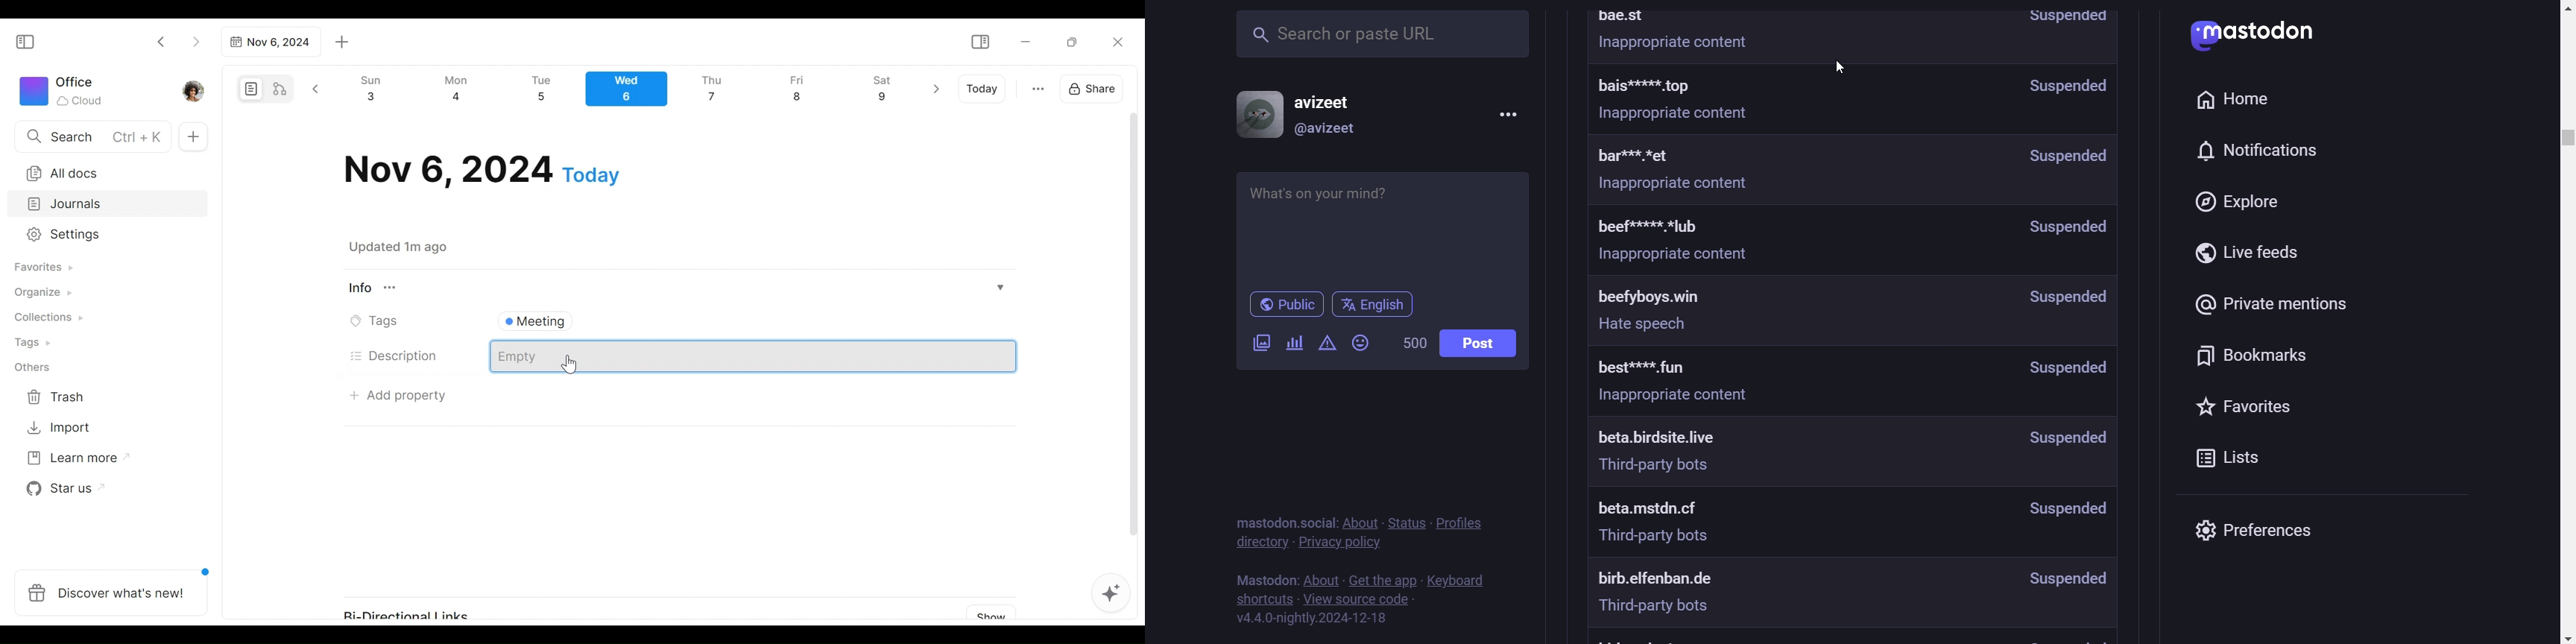  I want to click on Settings, so click(98, 235).